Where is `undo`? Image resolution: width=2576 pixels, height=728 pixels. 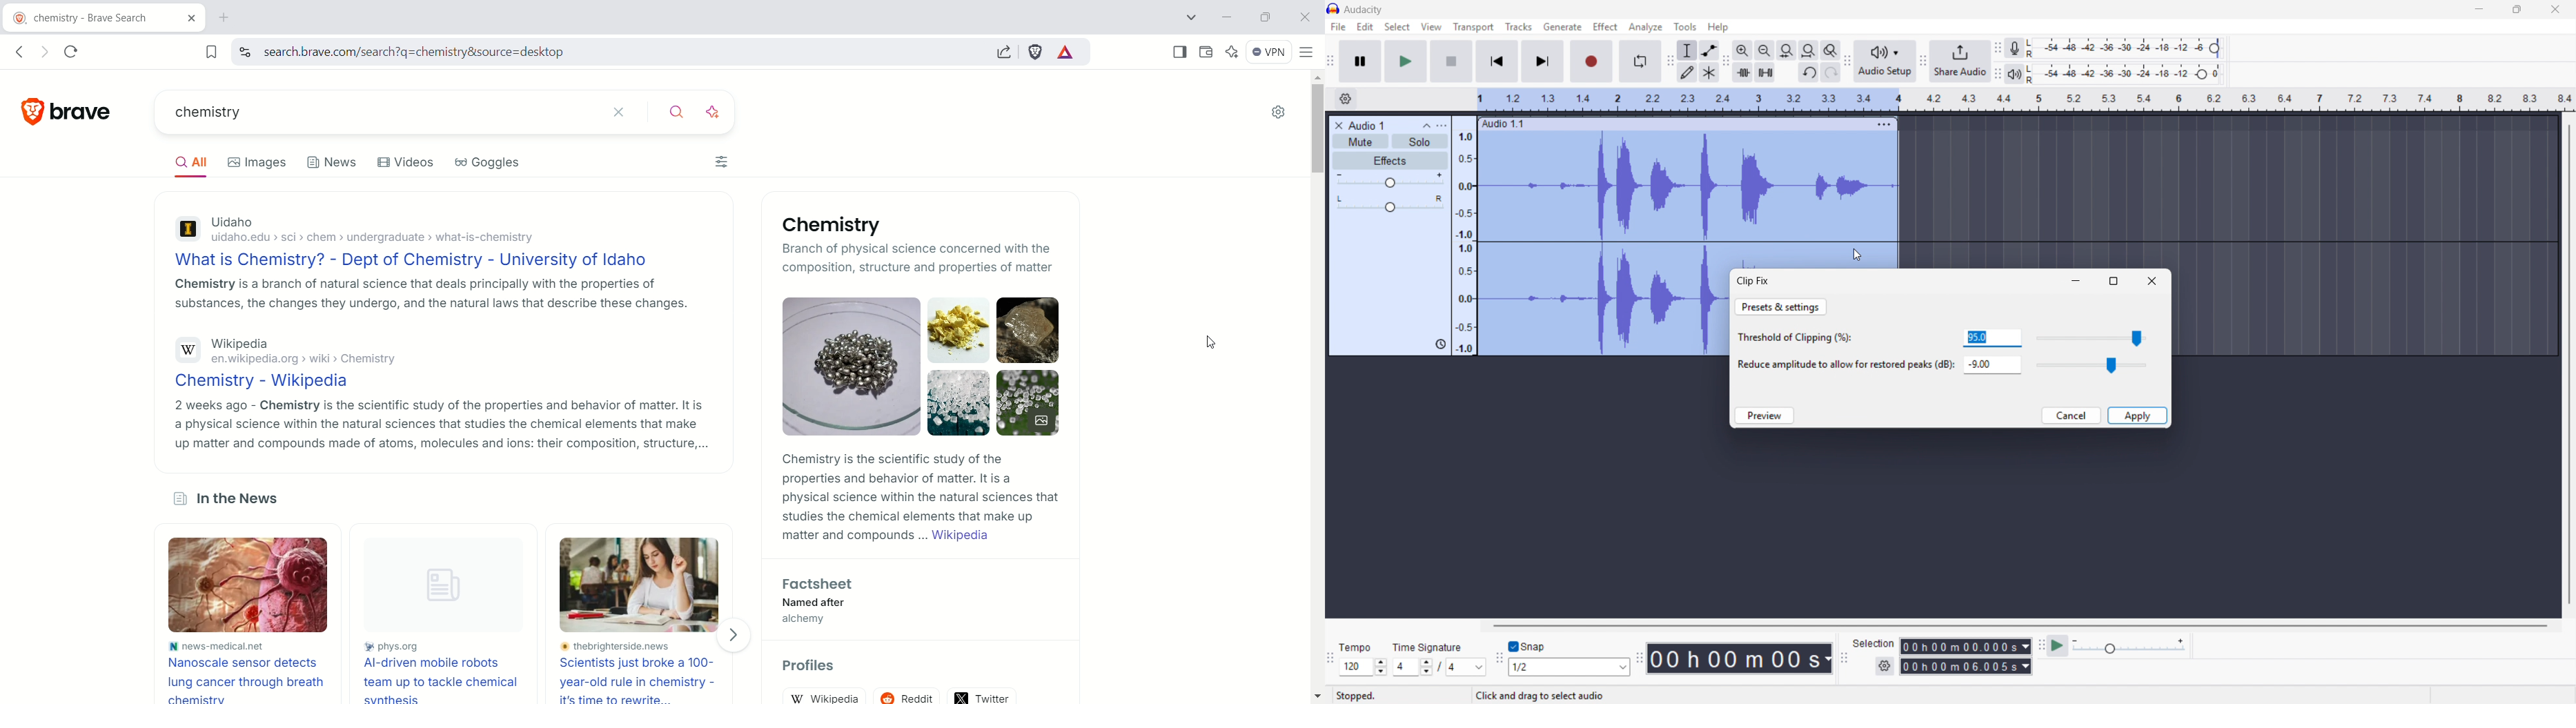 undo is located at coordinates (1808, 73).